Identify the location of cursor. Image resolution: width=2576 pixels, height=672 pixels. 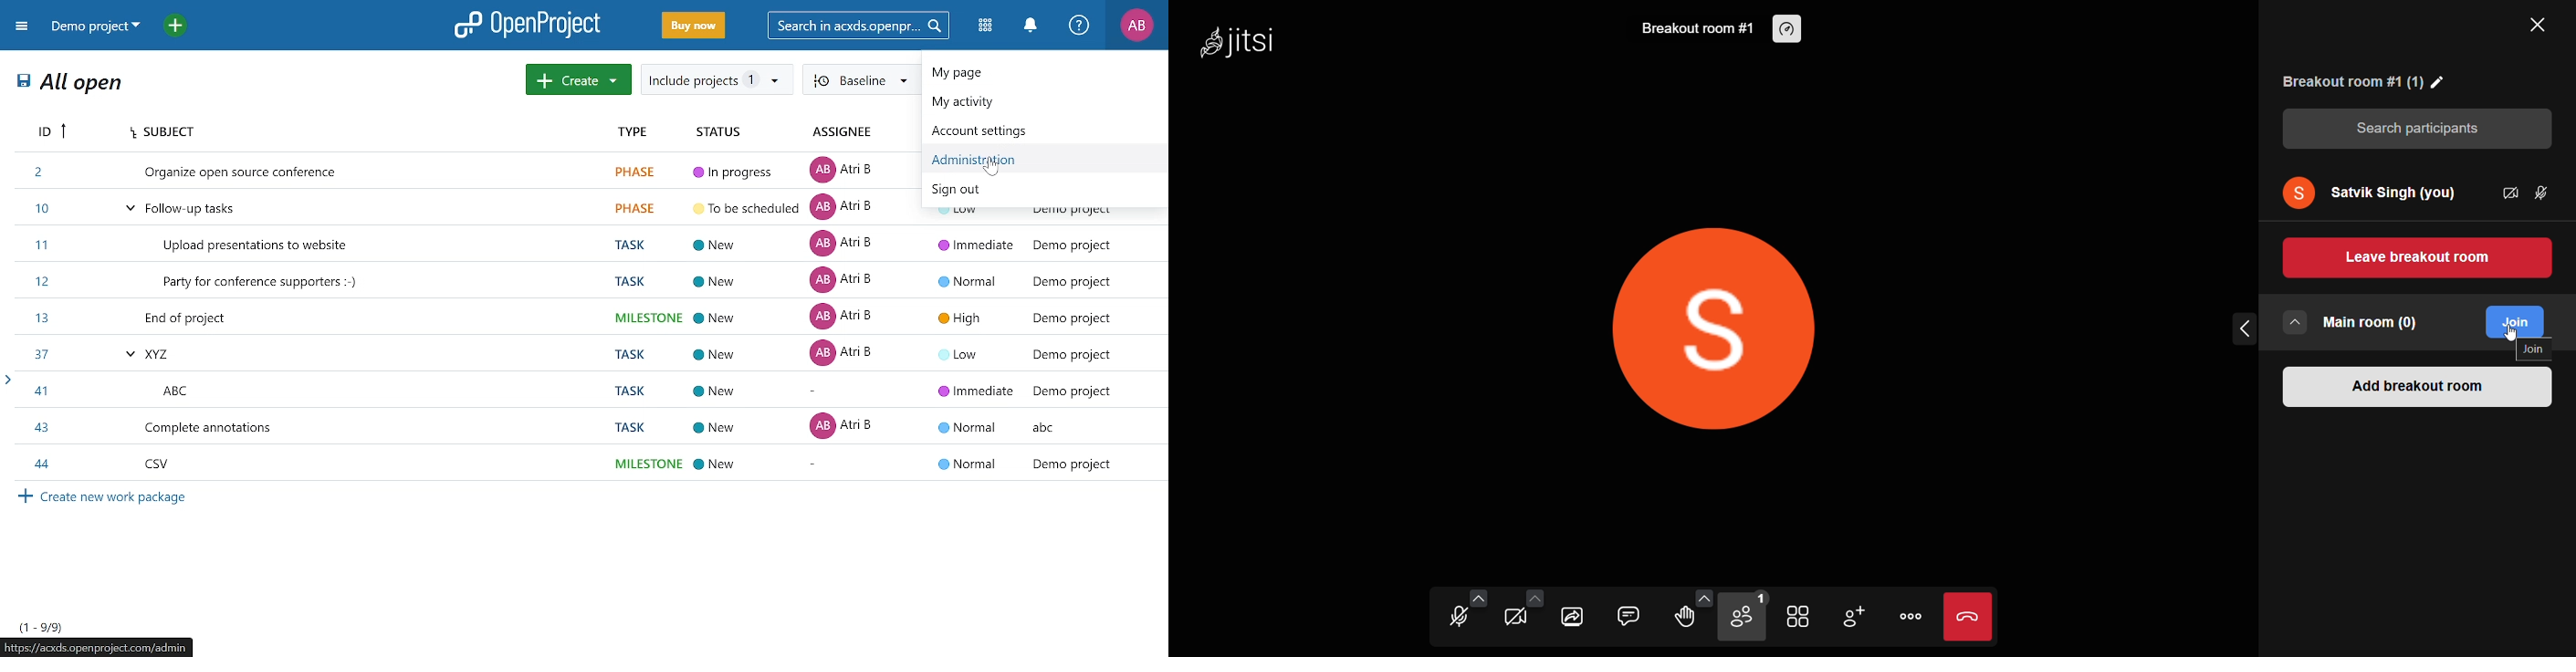
(2509, 338).